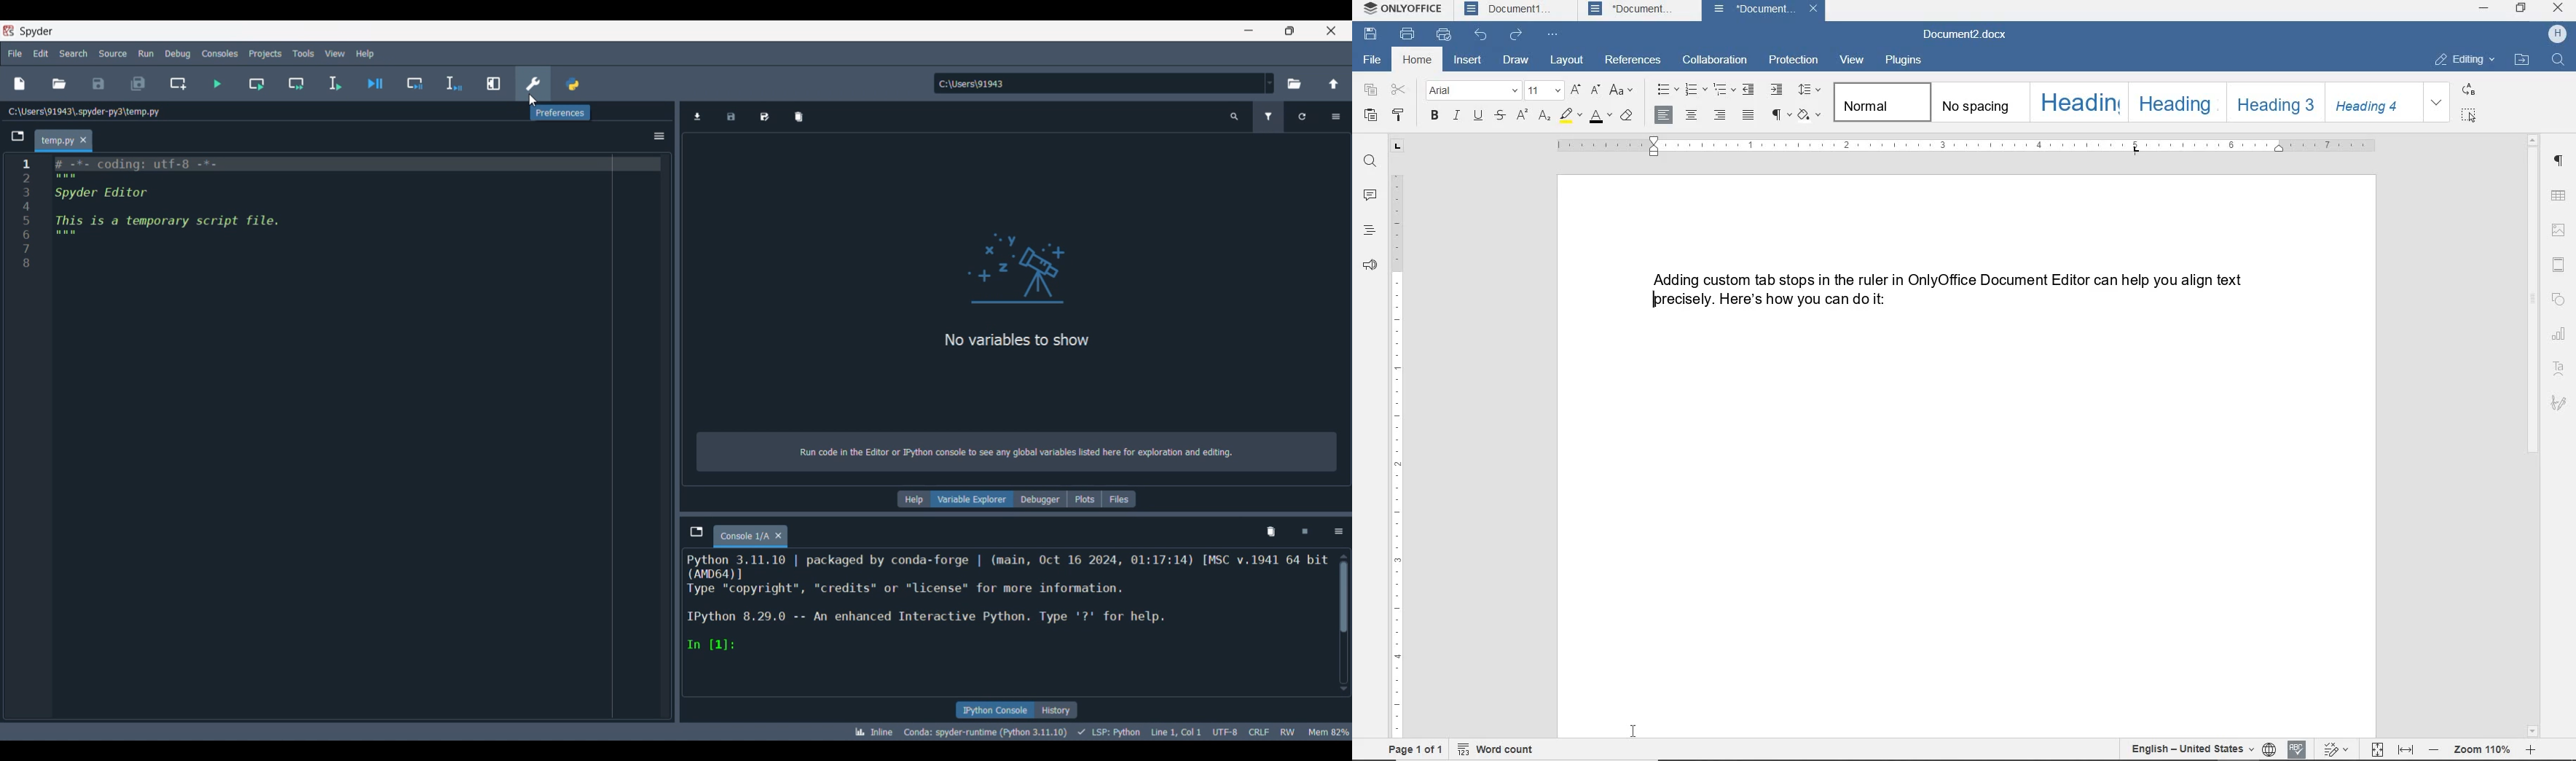 Image resolution: width=2576 pixels, height=784 pixels. I want to click on Enter location, so click(1098, 83).